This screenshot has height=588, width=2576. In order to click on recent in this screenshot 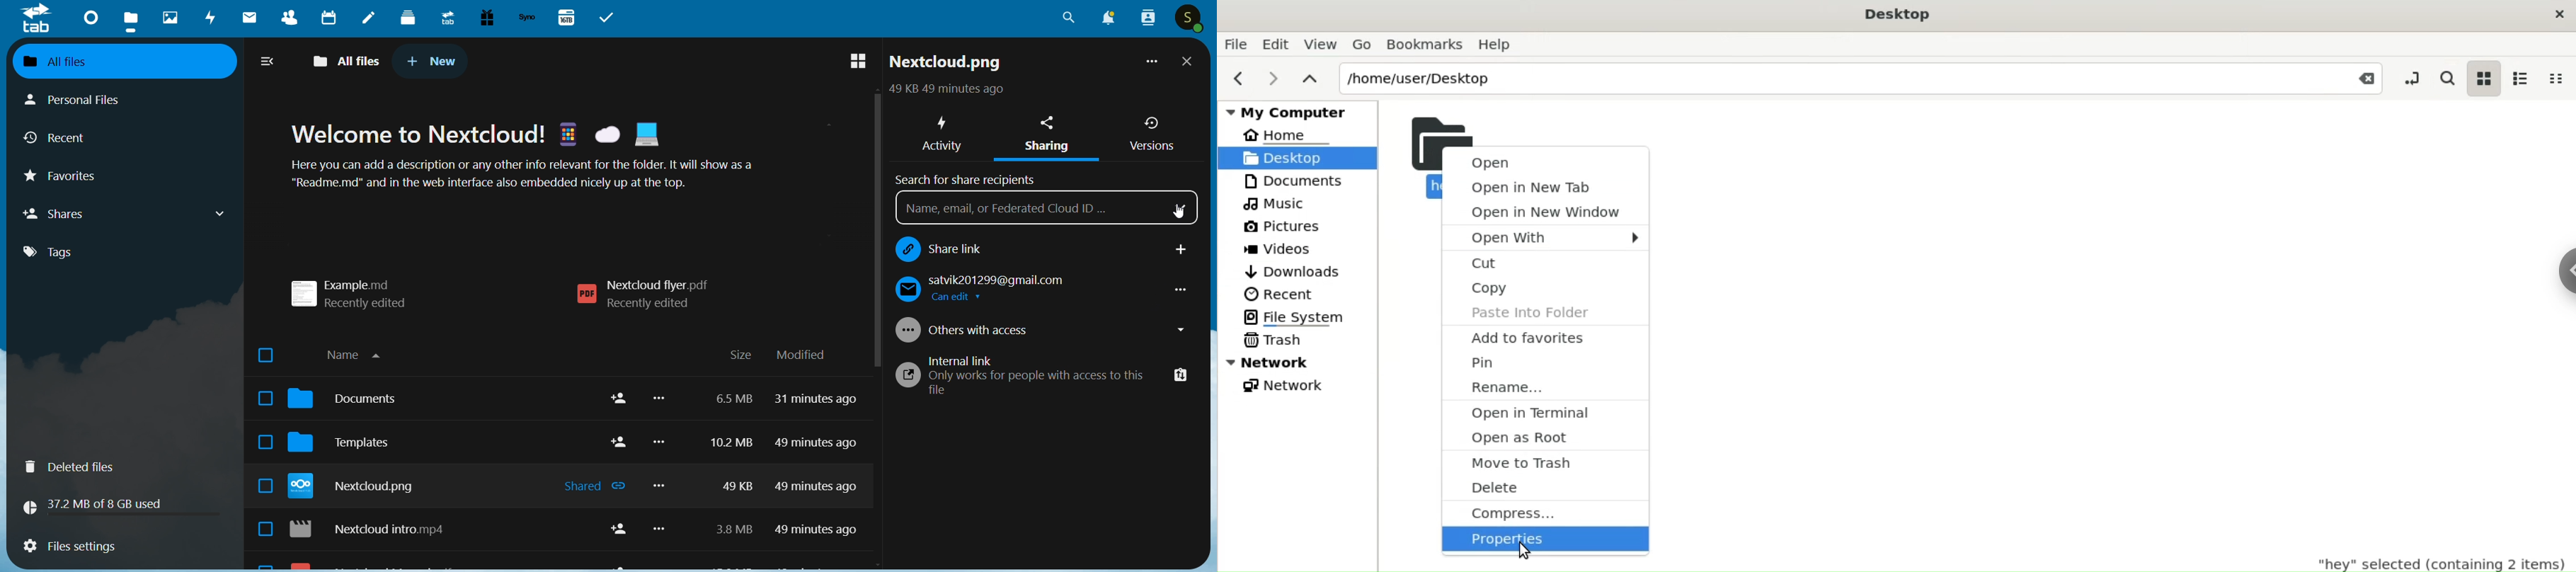, I will do `click(60, 140)`.